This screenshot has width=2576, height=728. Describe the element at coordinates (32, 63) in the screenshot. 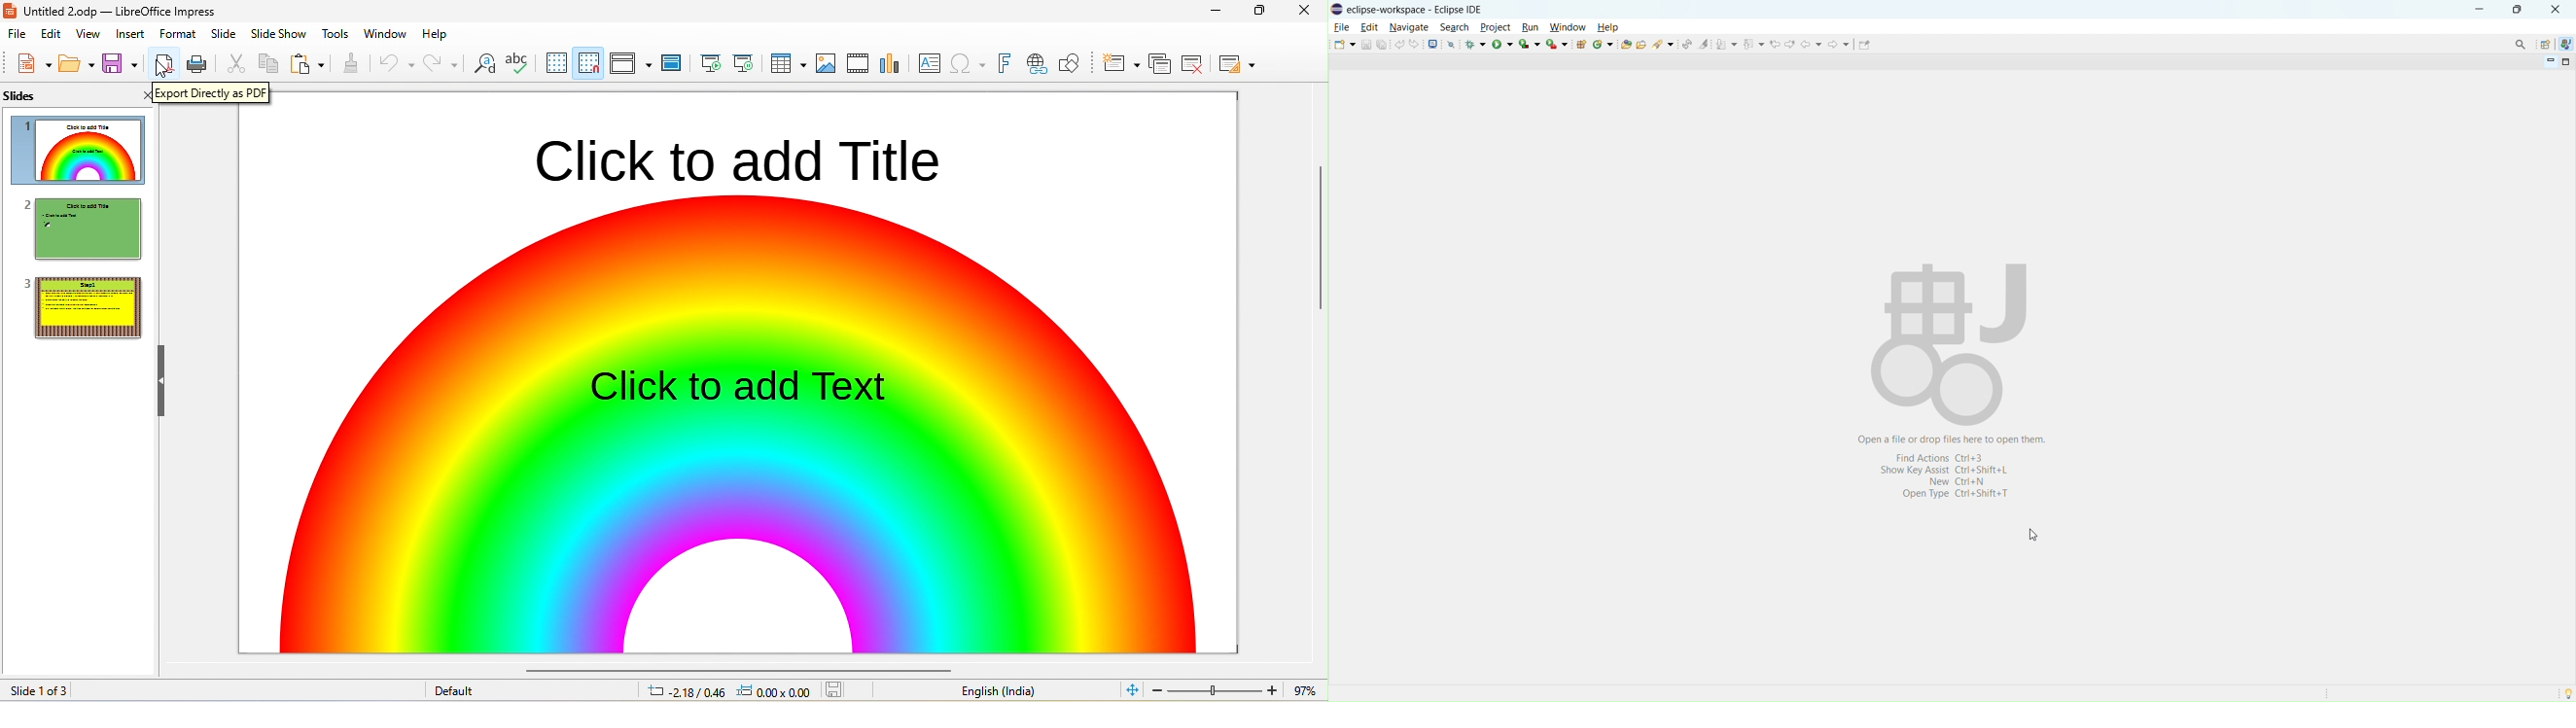

I see `new` at that location.